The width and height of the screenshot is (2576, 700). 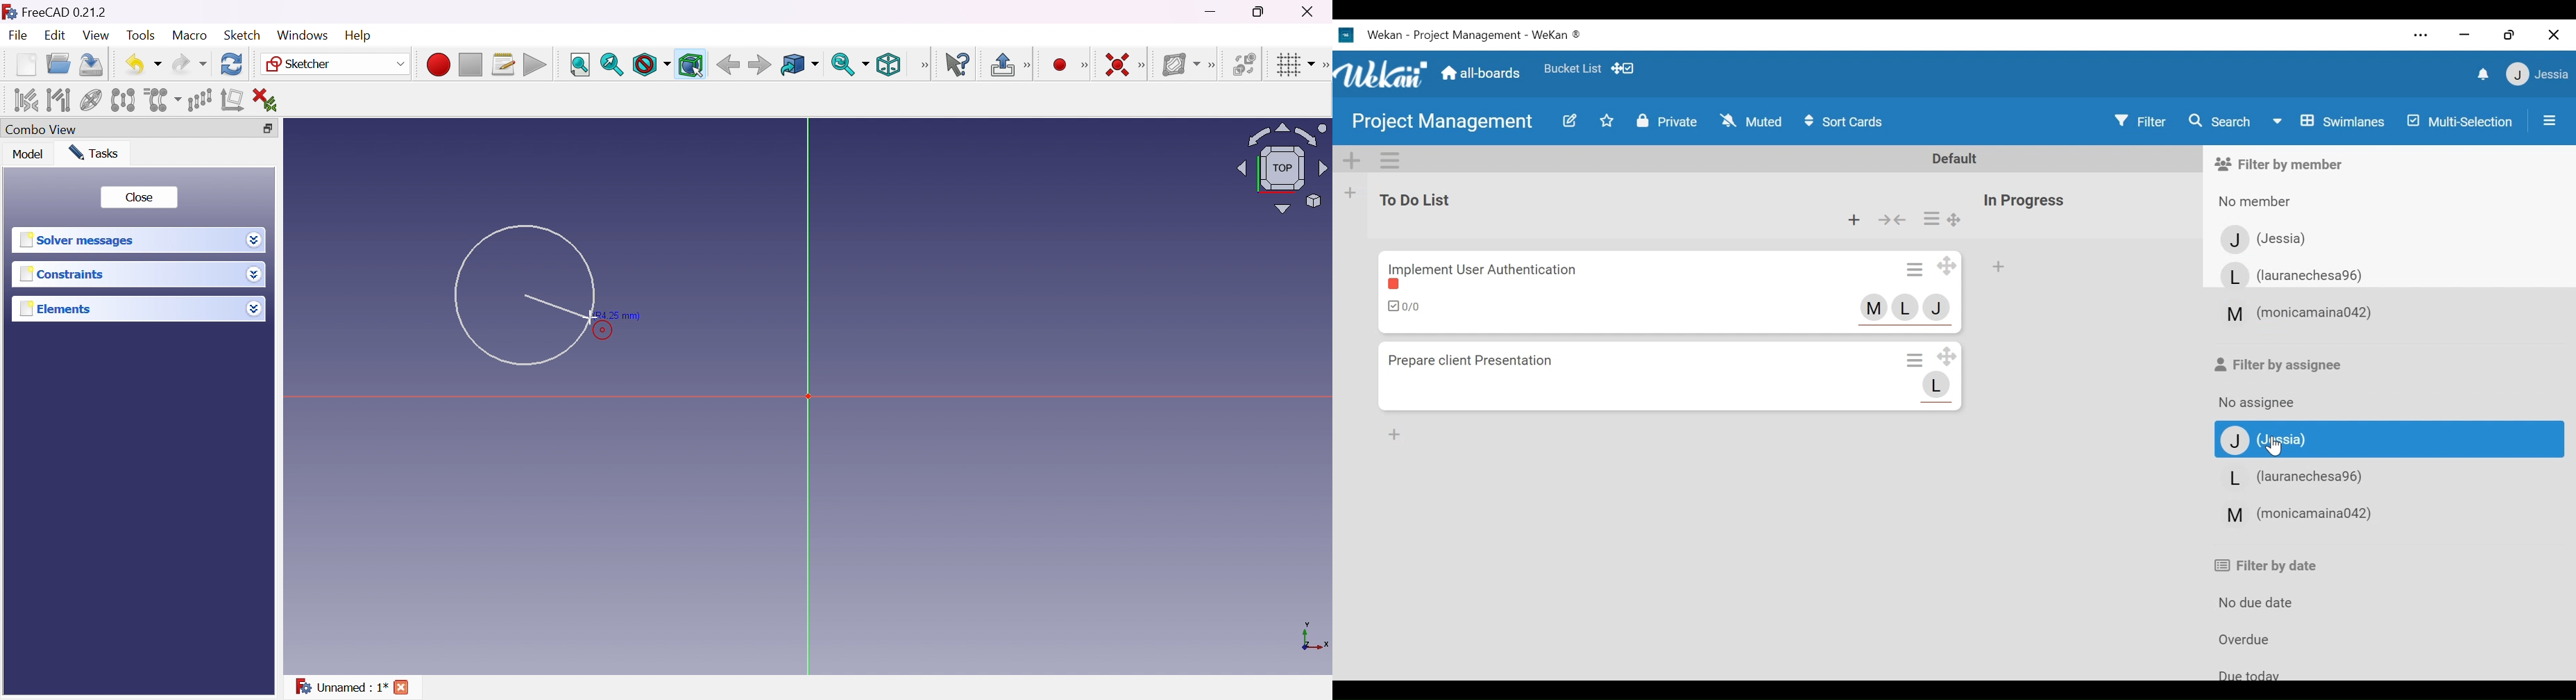 I want to click on What's this?, so click(x=959, y=65).